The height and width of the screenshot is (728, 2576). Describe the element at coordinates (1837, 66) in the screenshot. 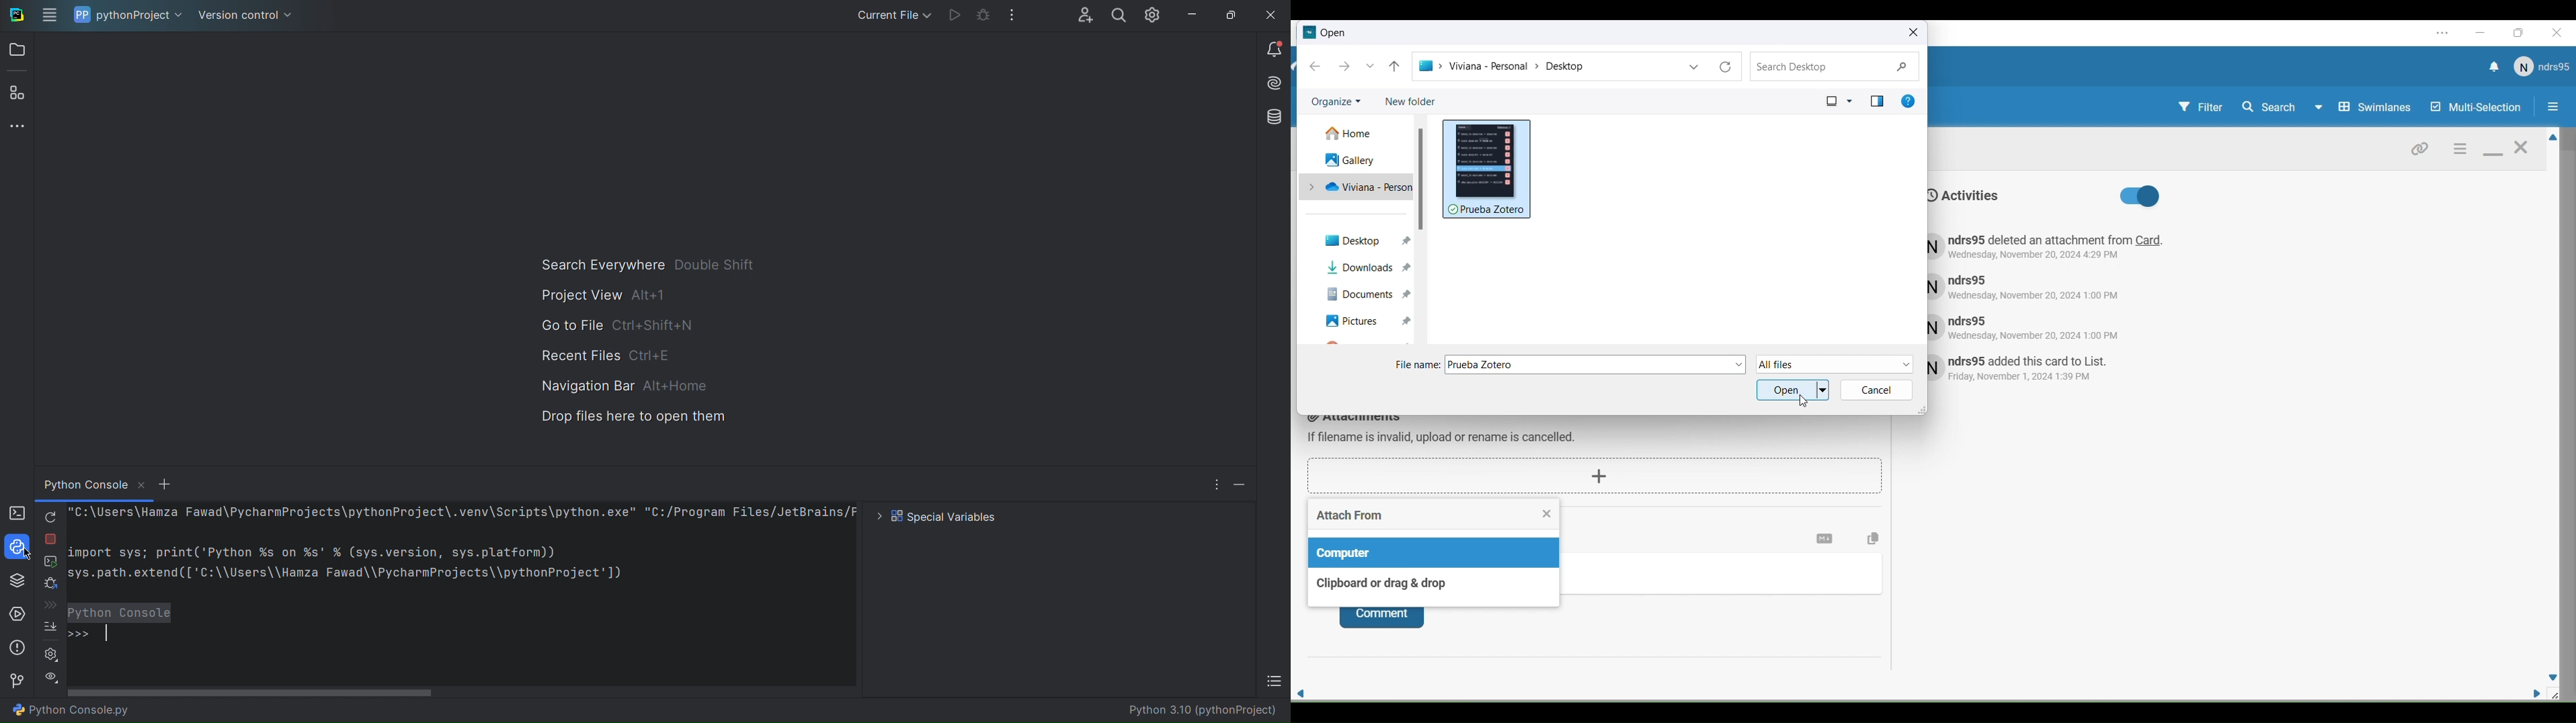

I see `Search Desktop` at that location.